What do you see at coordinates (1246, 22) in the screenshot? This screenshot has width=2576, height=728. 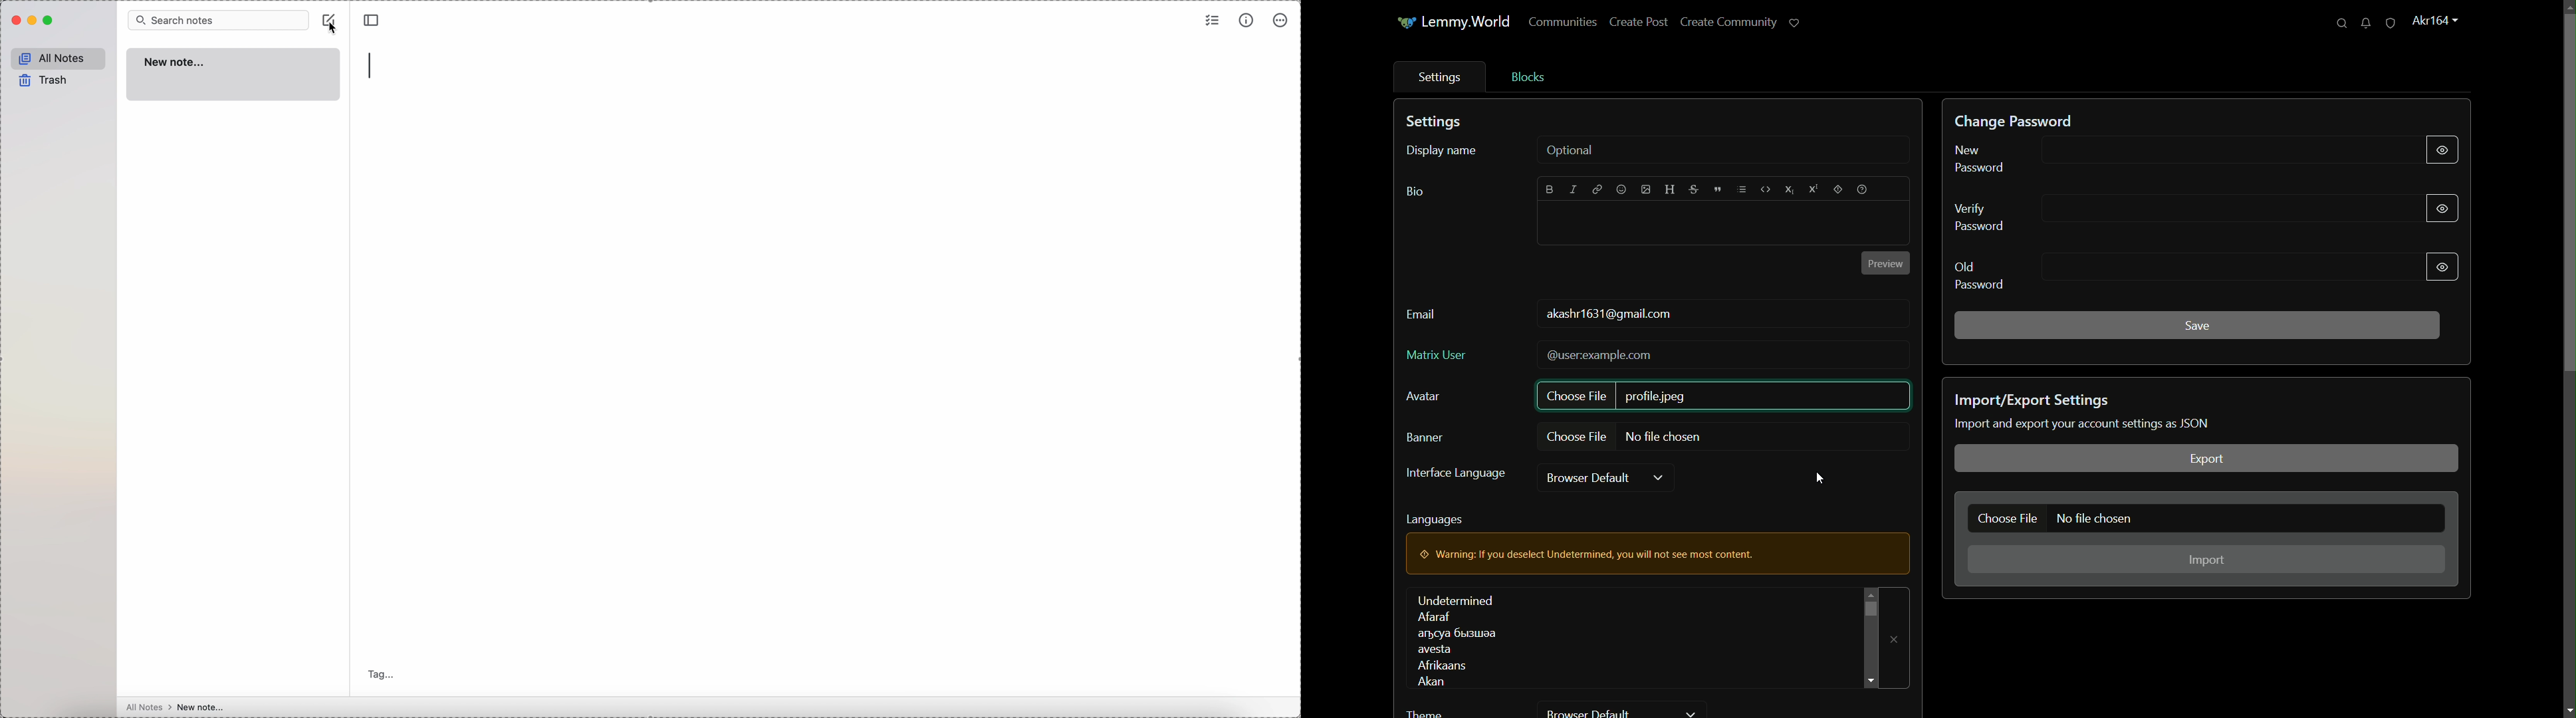 I see `metrics` at bounding box center [1246, 22].